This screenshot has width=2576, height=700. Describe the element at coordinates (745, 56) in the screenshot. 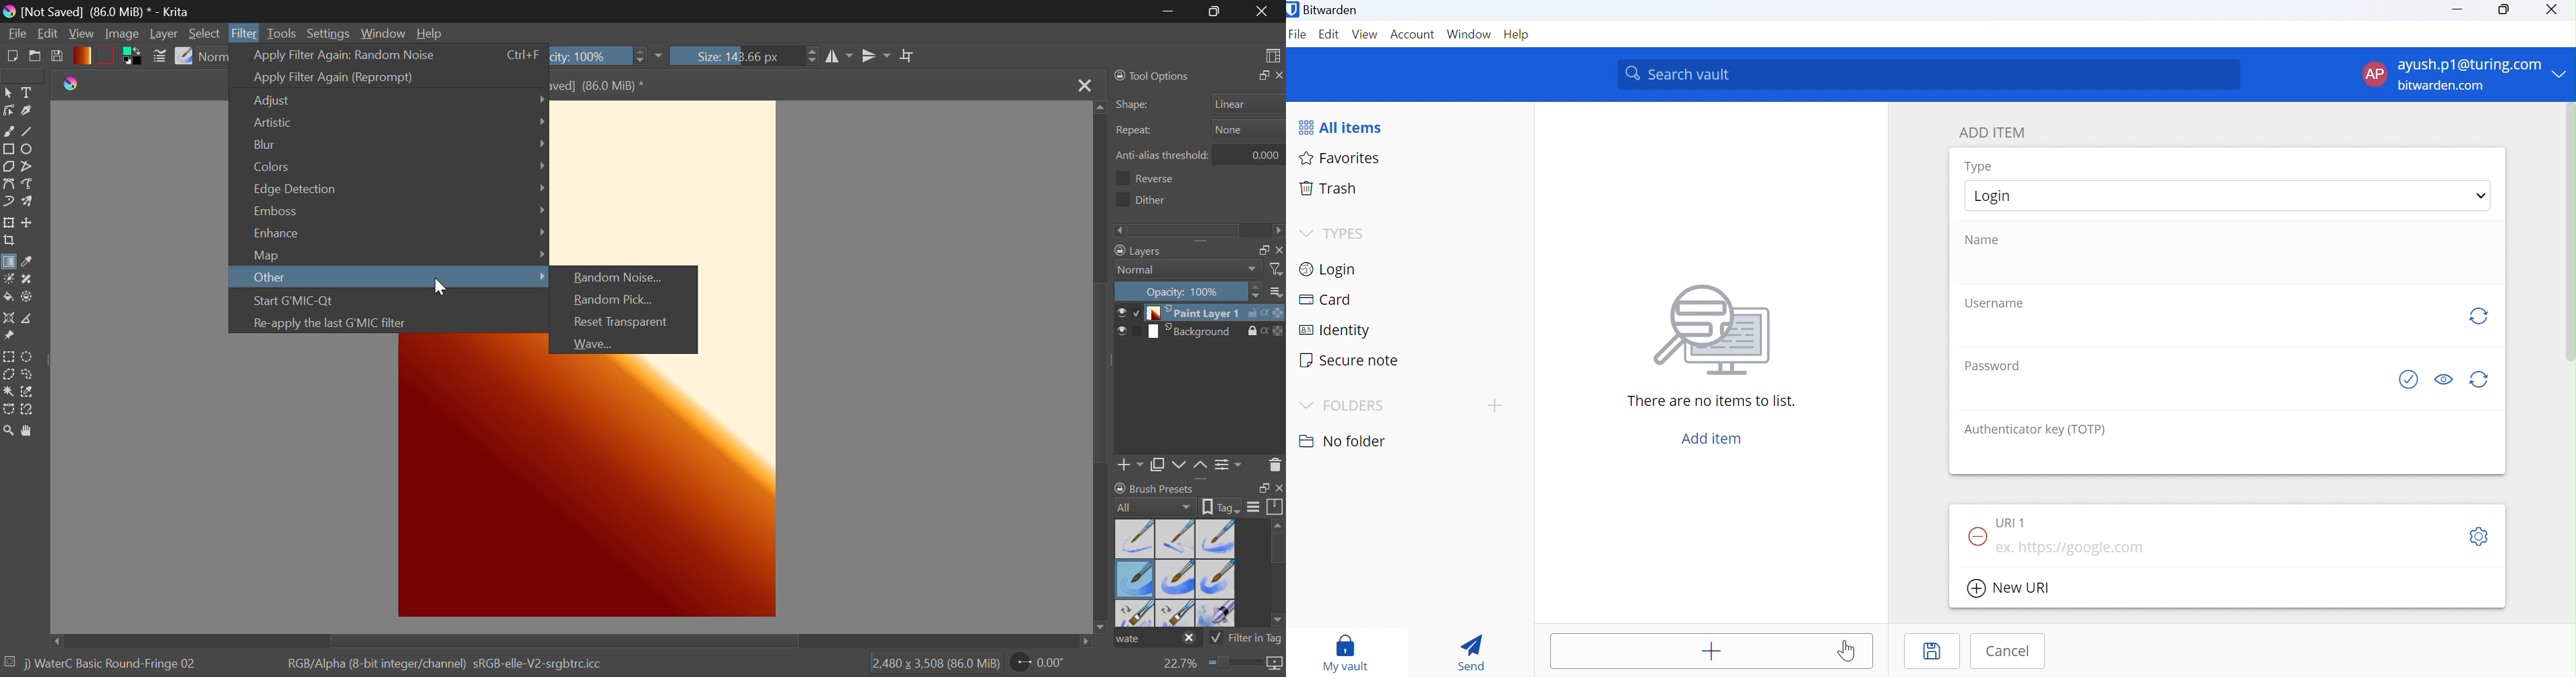

I see `Brush Size` at that location.